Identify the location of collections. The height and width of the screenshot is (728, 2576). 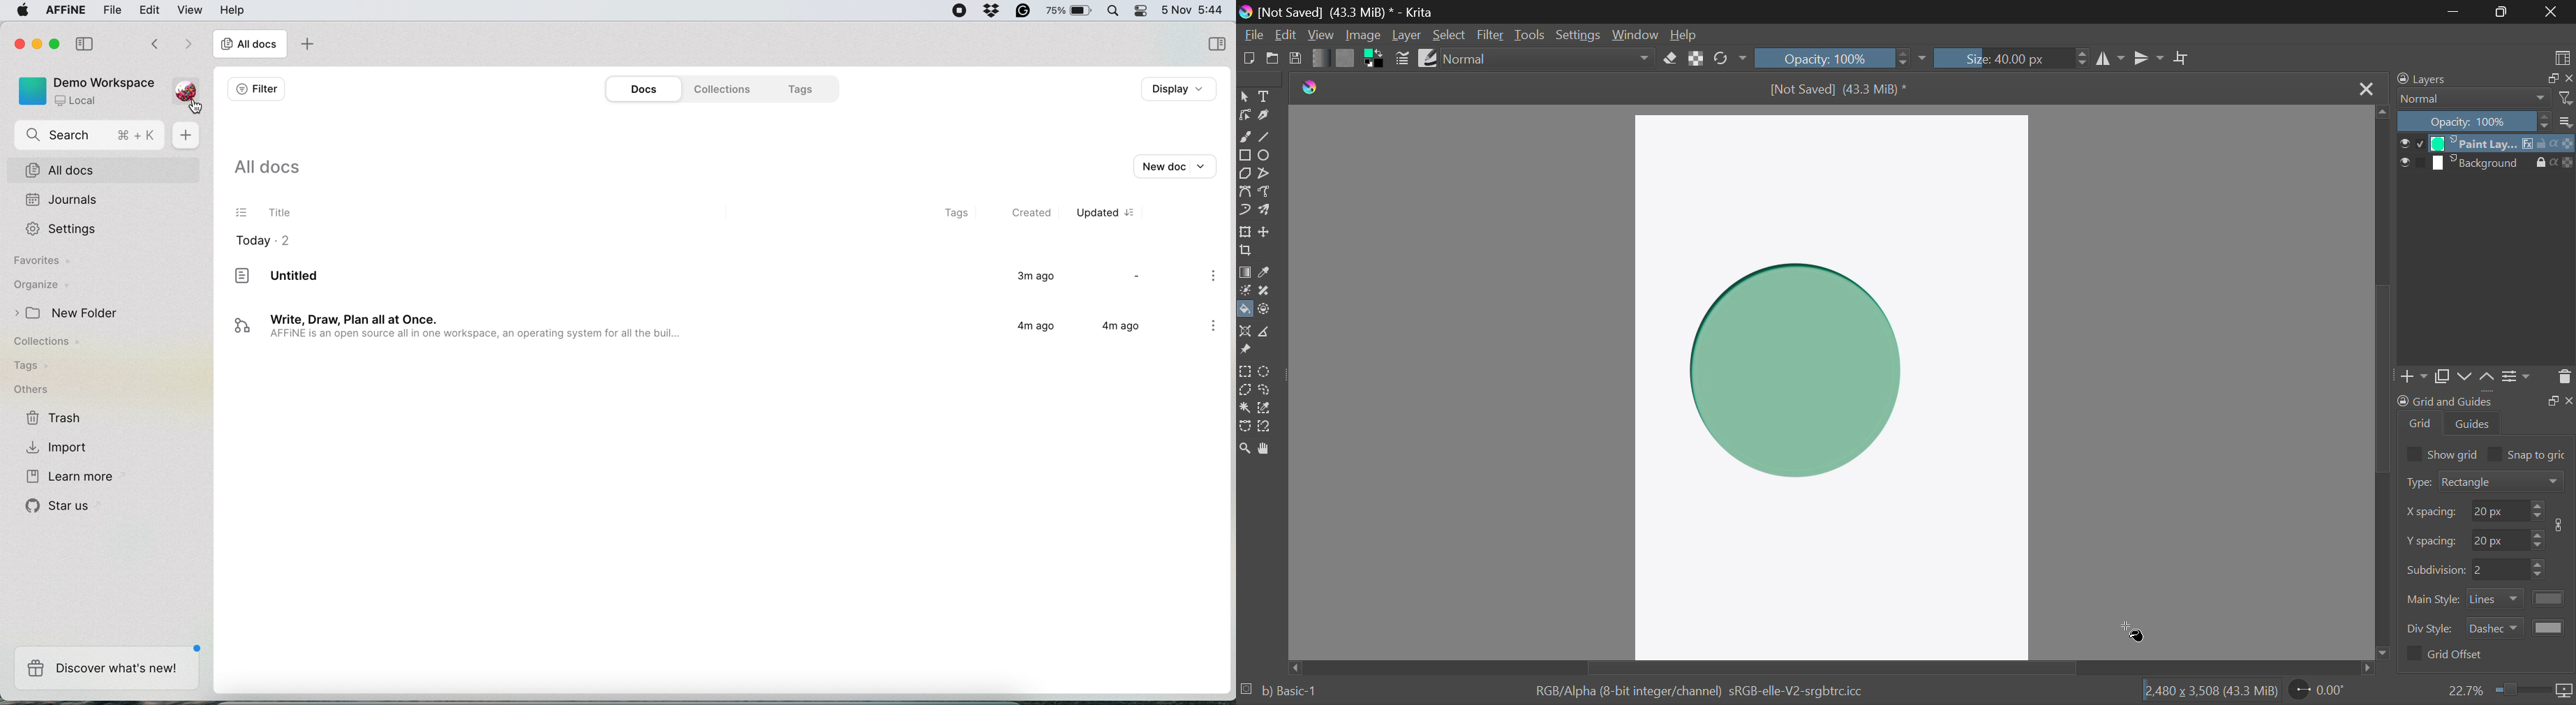
(719, 89).